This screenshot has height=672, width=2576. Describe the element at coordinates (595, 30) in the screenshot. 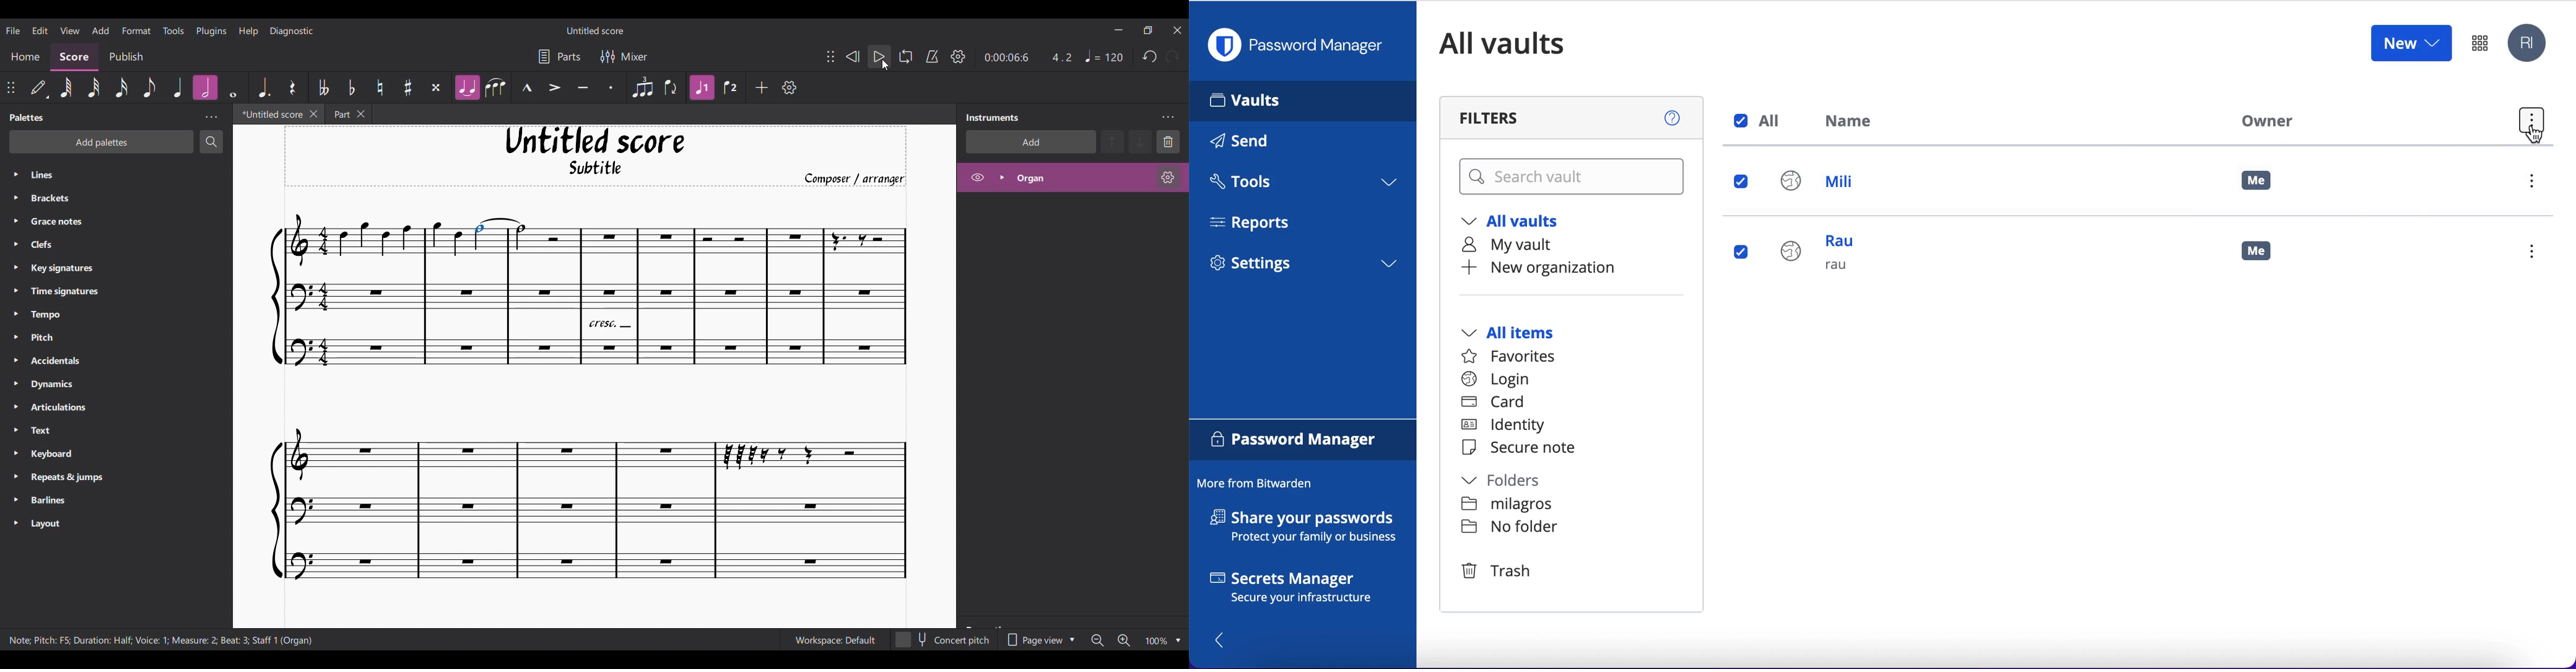

I see `Score title` at that location.